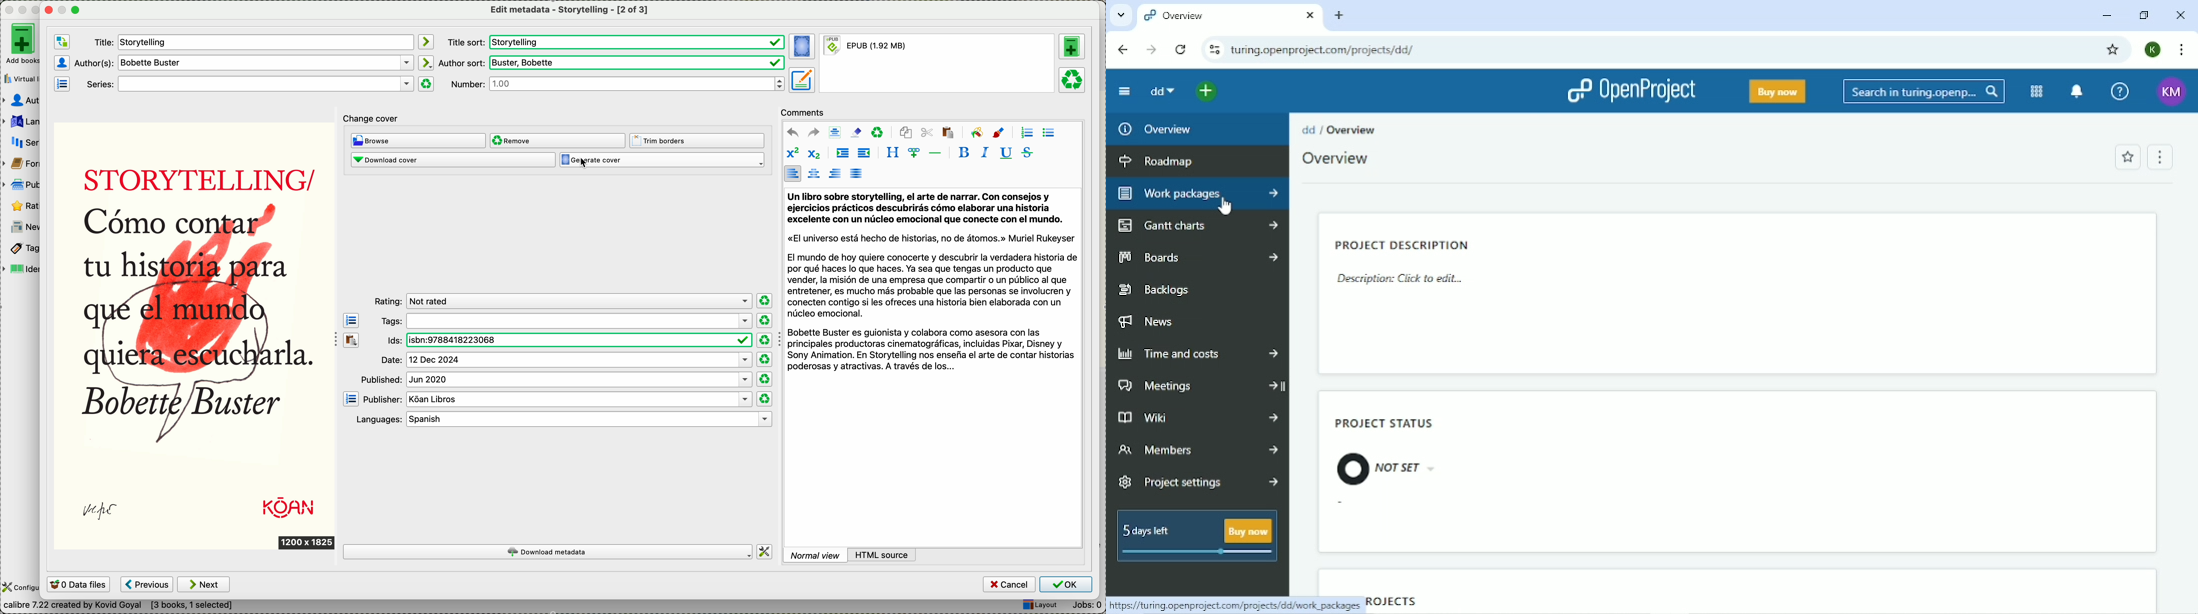  Describe the element at coordinates (613, 63) in the screenshot. I see `author sort` at that location.